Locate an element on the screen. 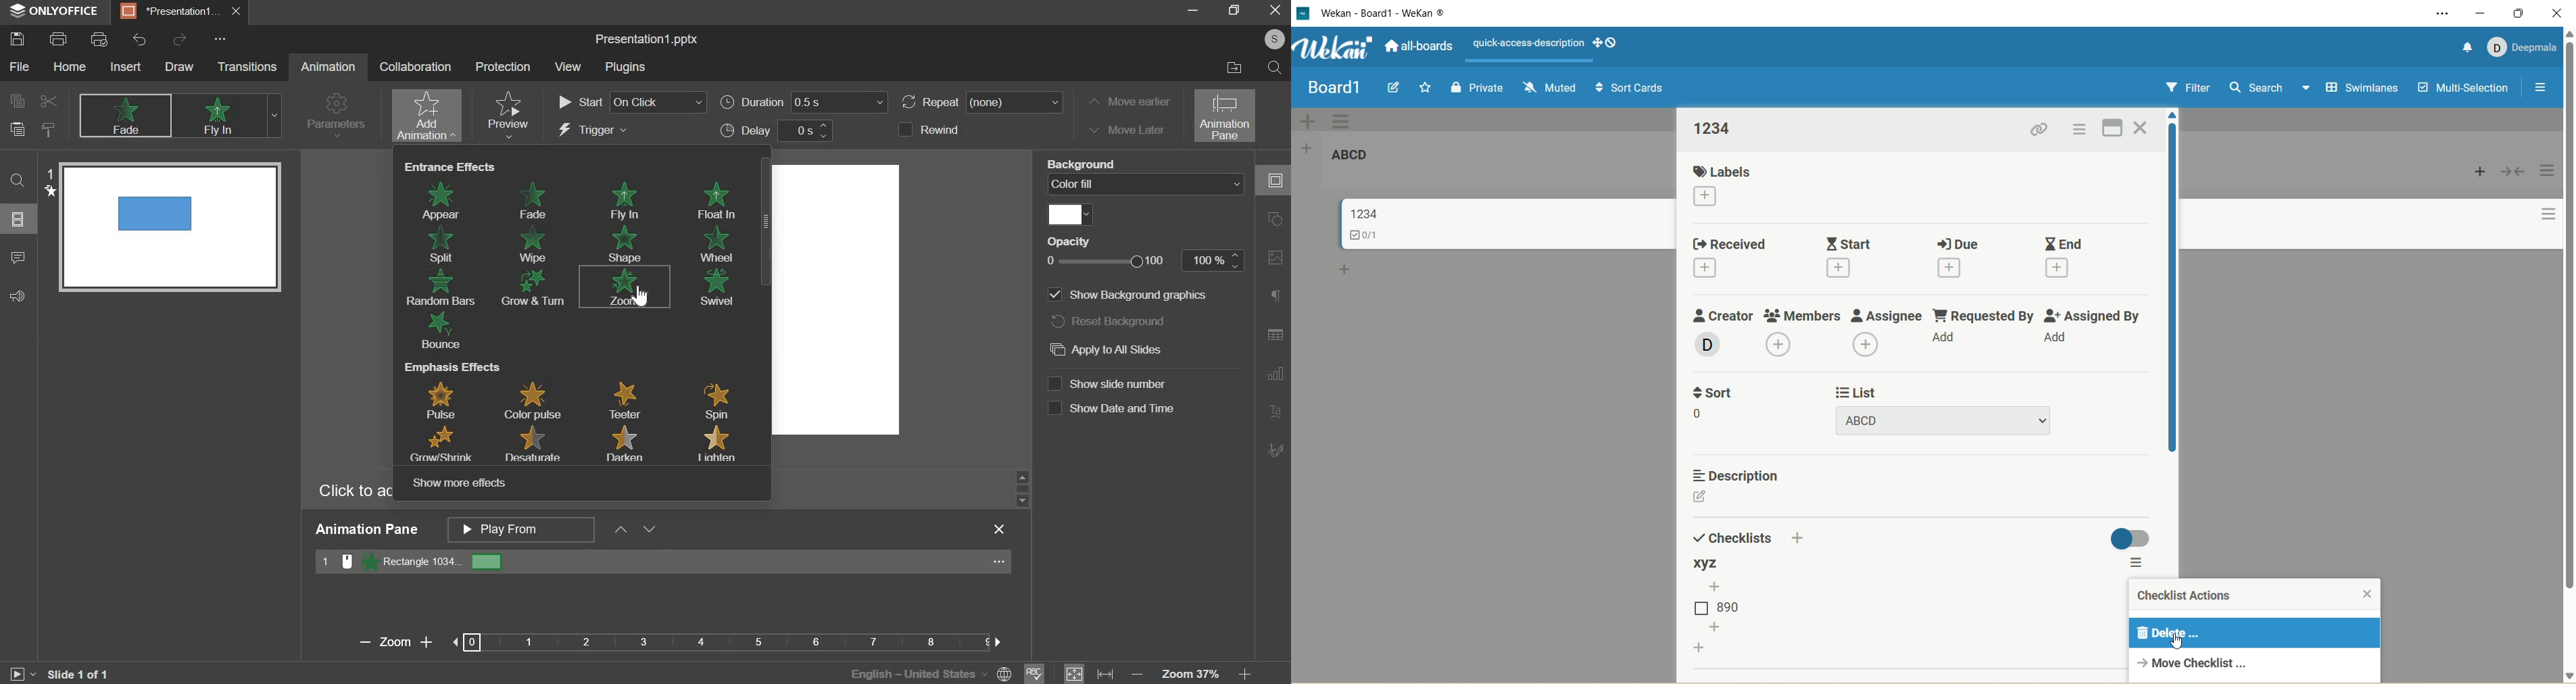 This screenshot has width=2576, height=700. filter is located at coordinates (2195, 88).